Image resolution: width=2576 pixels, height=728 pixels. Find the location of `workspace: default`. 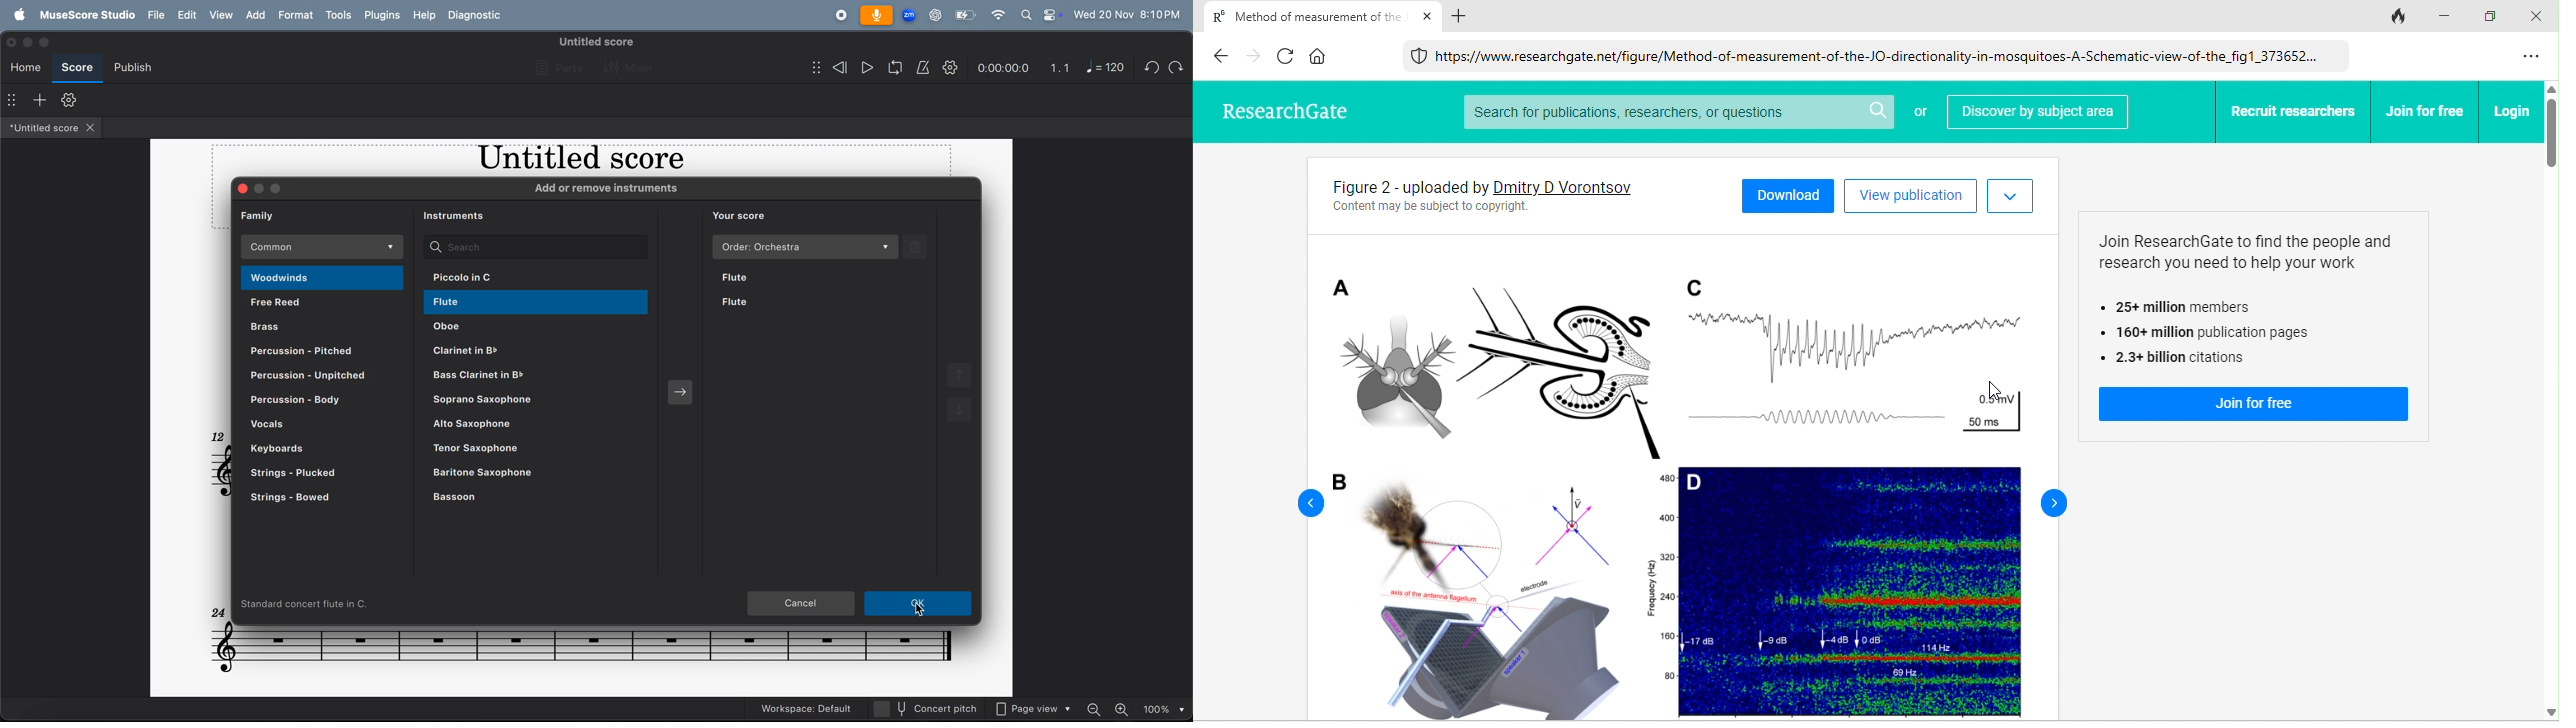

workspace: default is located at coordinates (803, 707).